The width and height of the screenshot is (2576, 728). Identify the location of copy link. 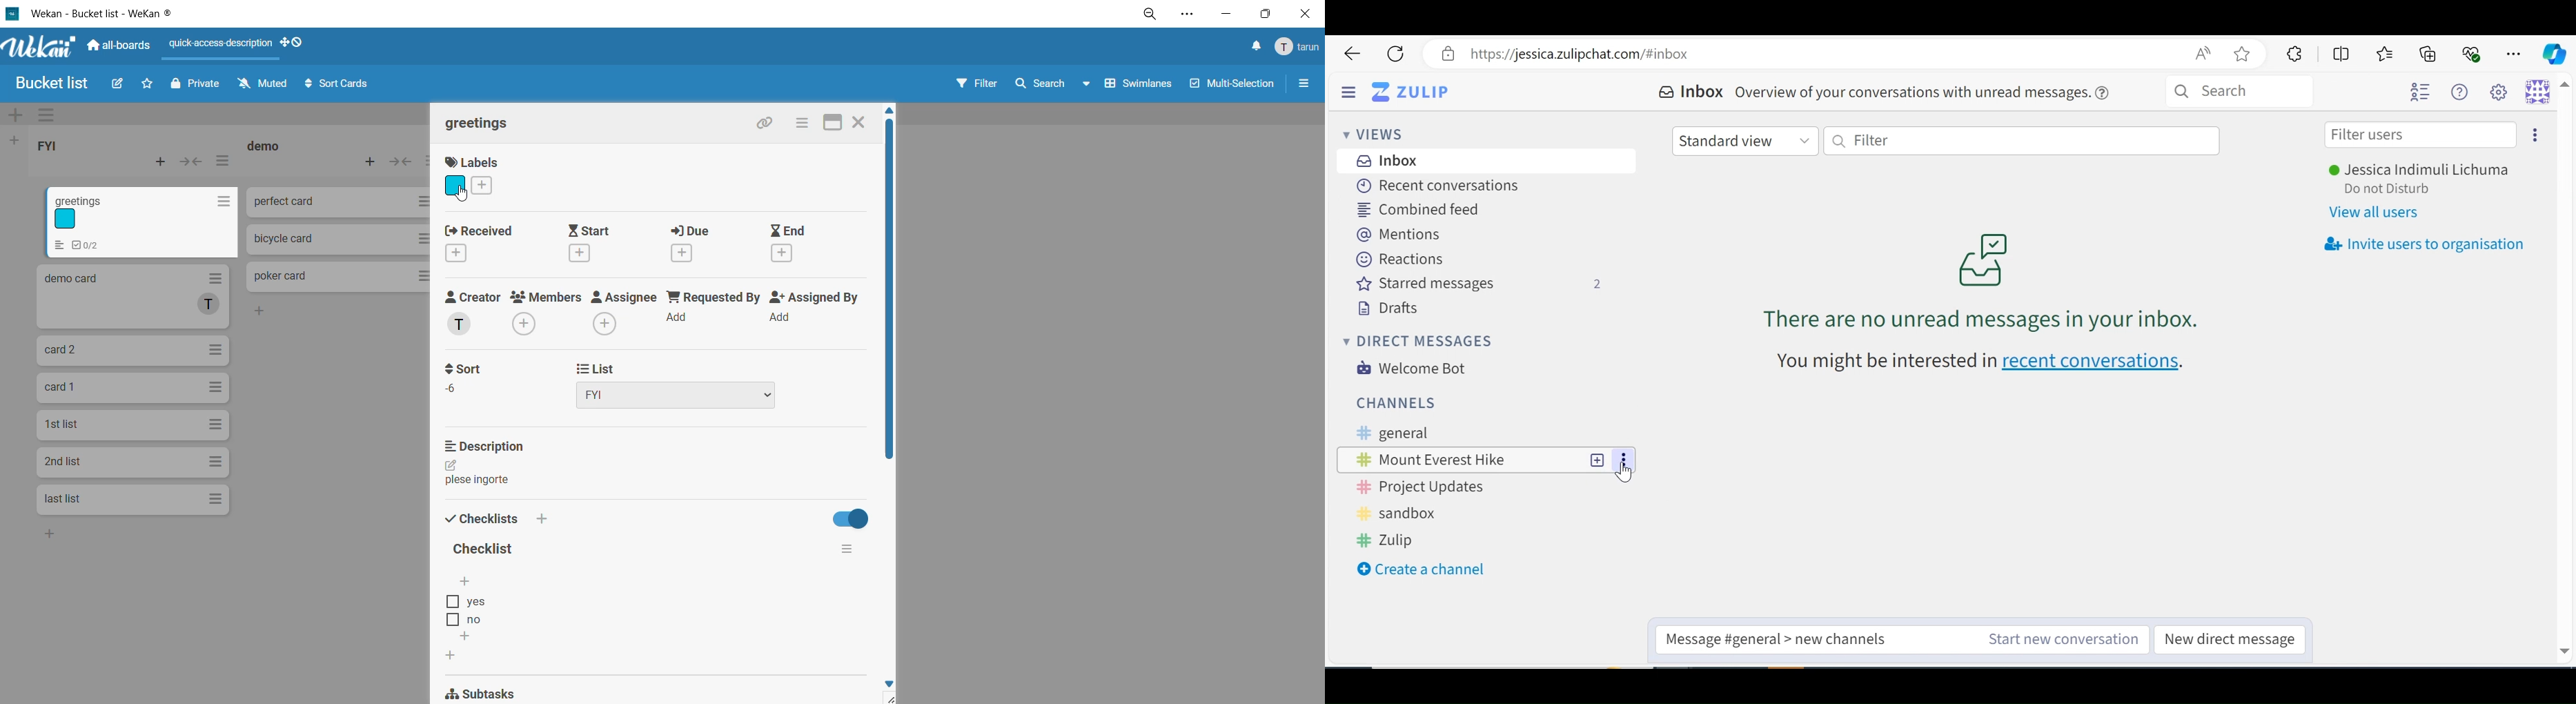
(769, 123).